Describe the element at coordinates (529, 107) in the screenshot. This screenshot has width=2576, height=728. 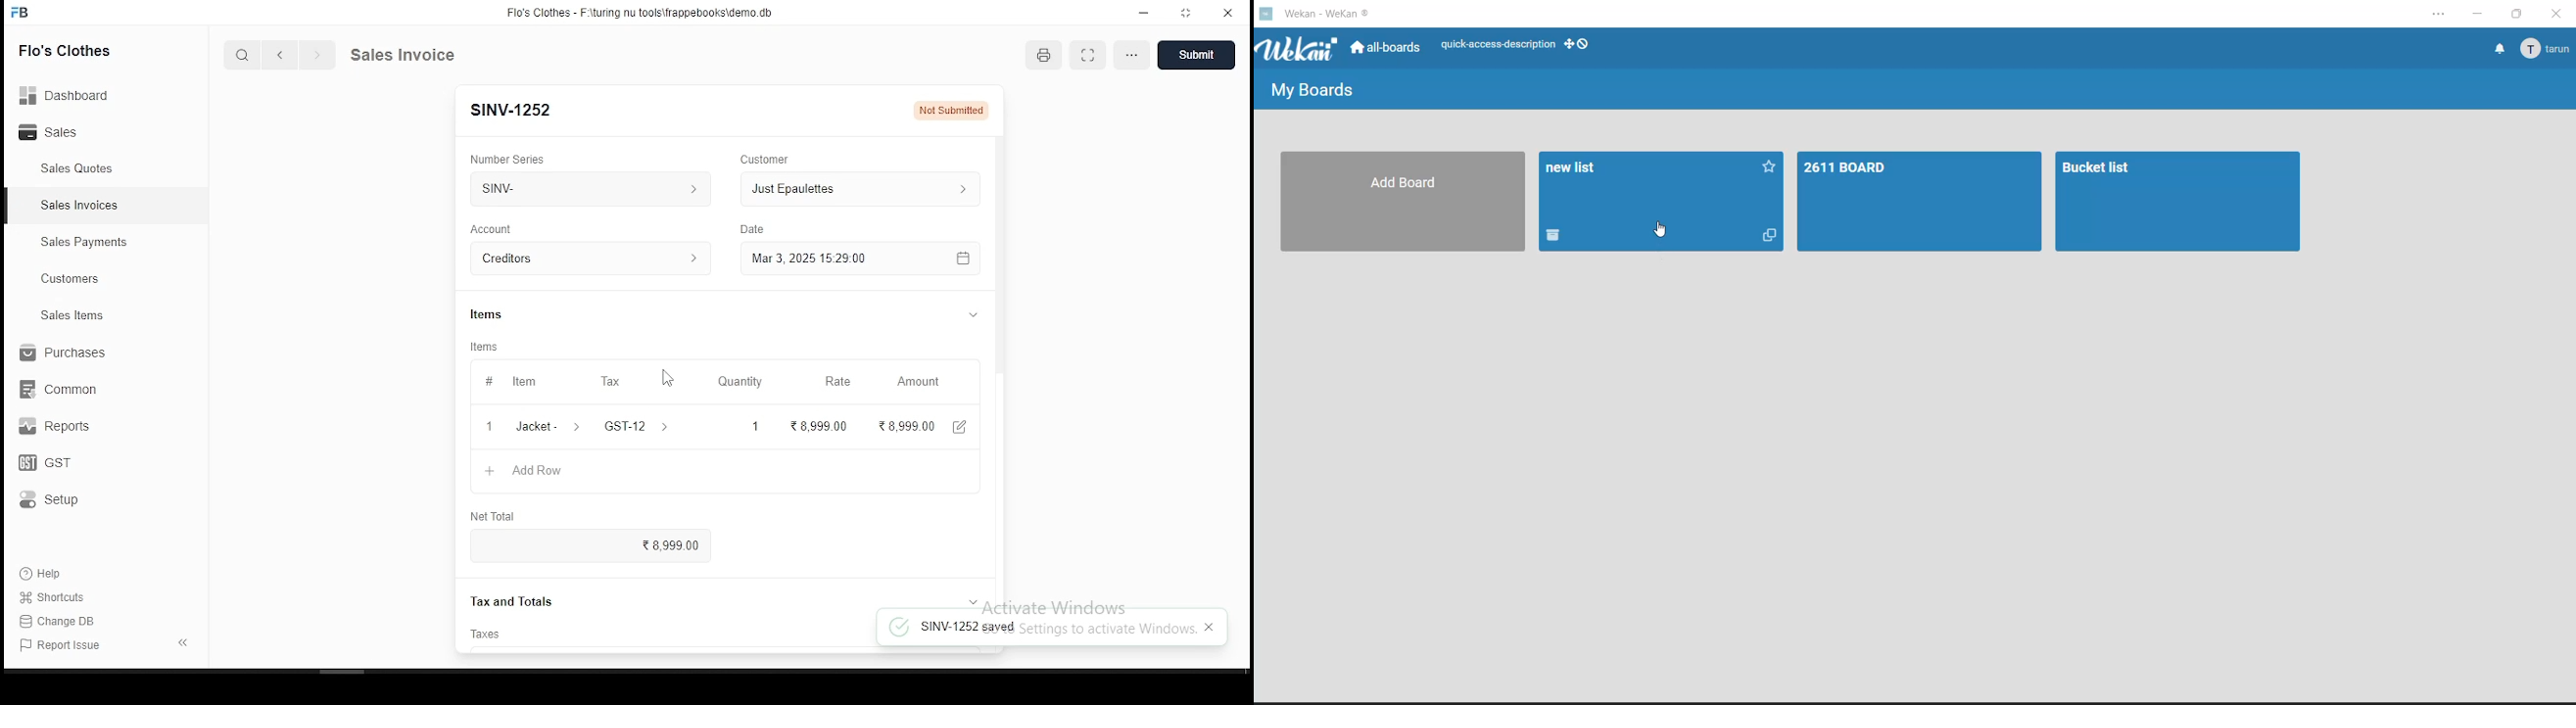
I see `SQUOT-1001` at that location.